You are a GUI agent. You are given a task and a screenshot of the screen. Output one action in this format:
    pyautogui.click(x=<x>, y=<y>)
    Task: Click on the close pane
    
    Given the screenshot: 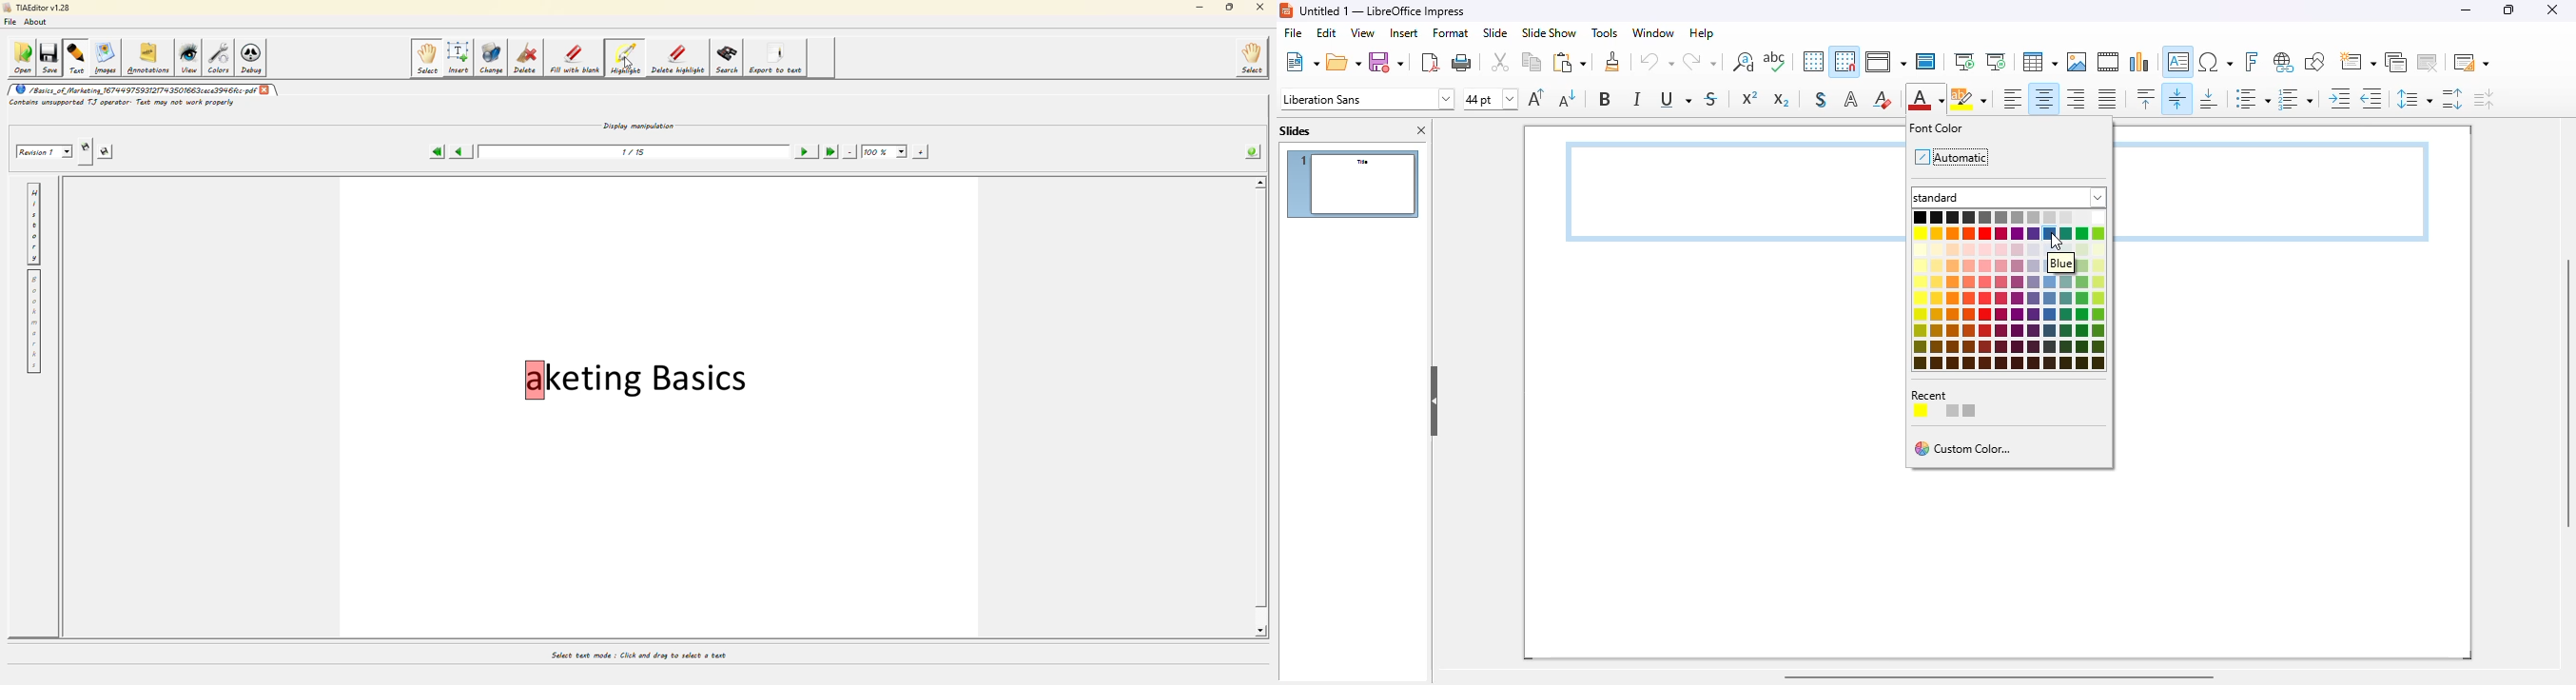 What is the action you would take?
    pyautogui.click(x=1423, y=130)
    